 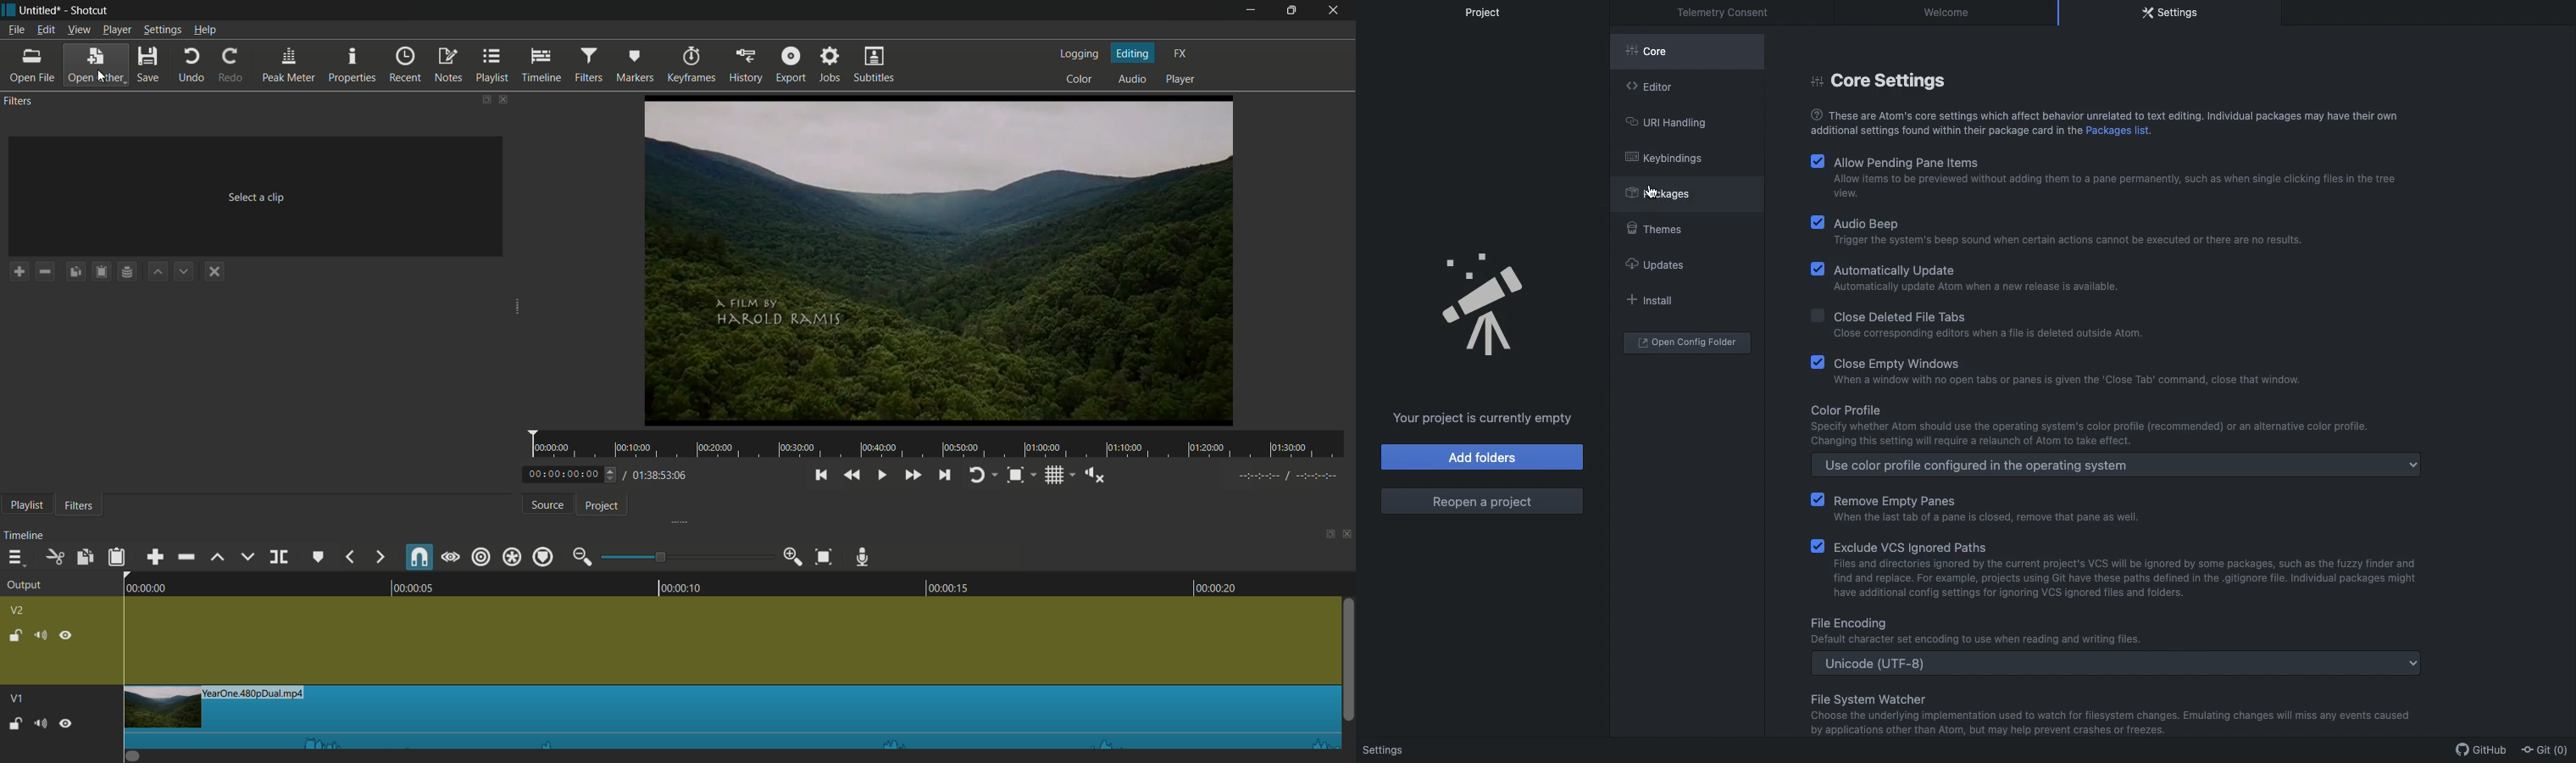 I want to click on snap, so click(x=420, y=558).